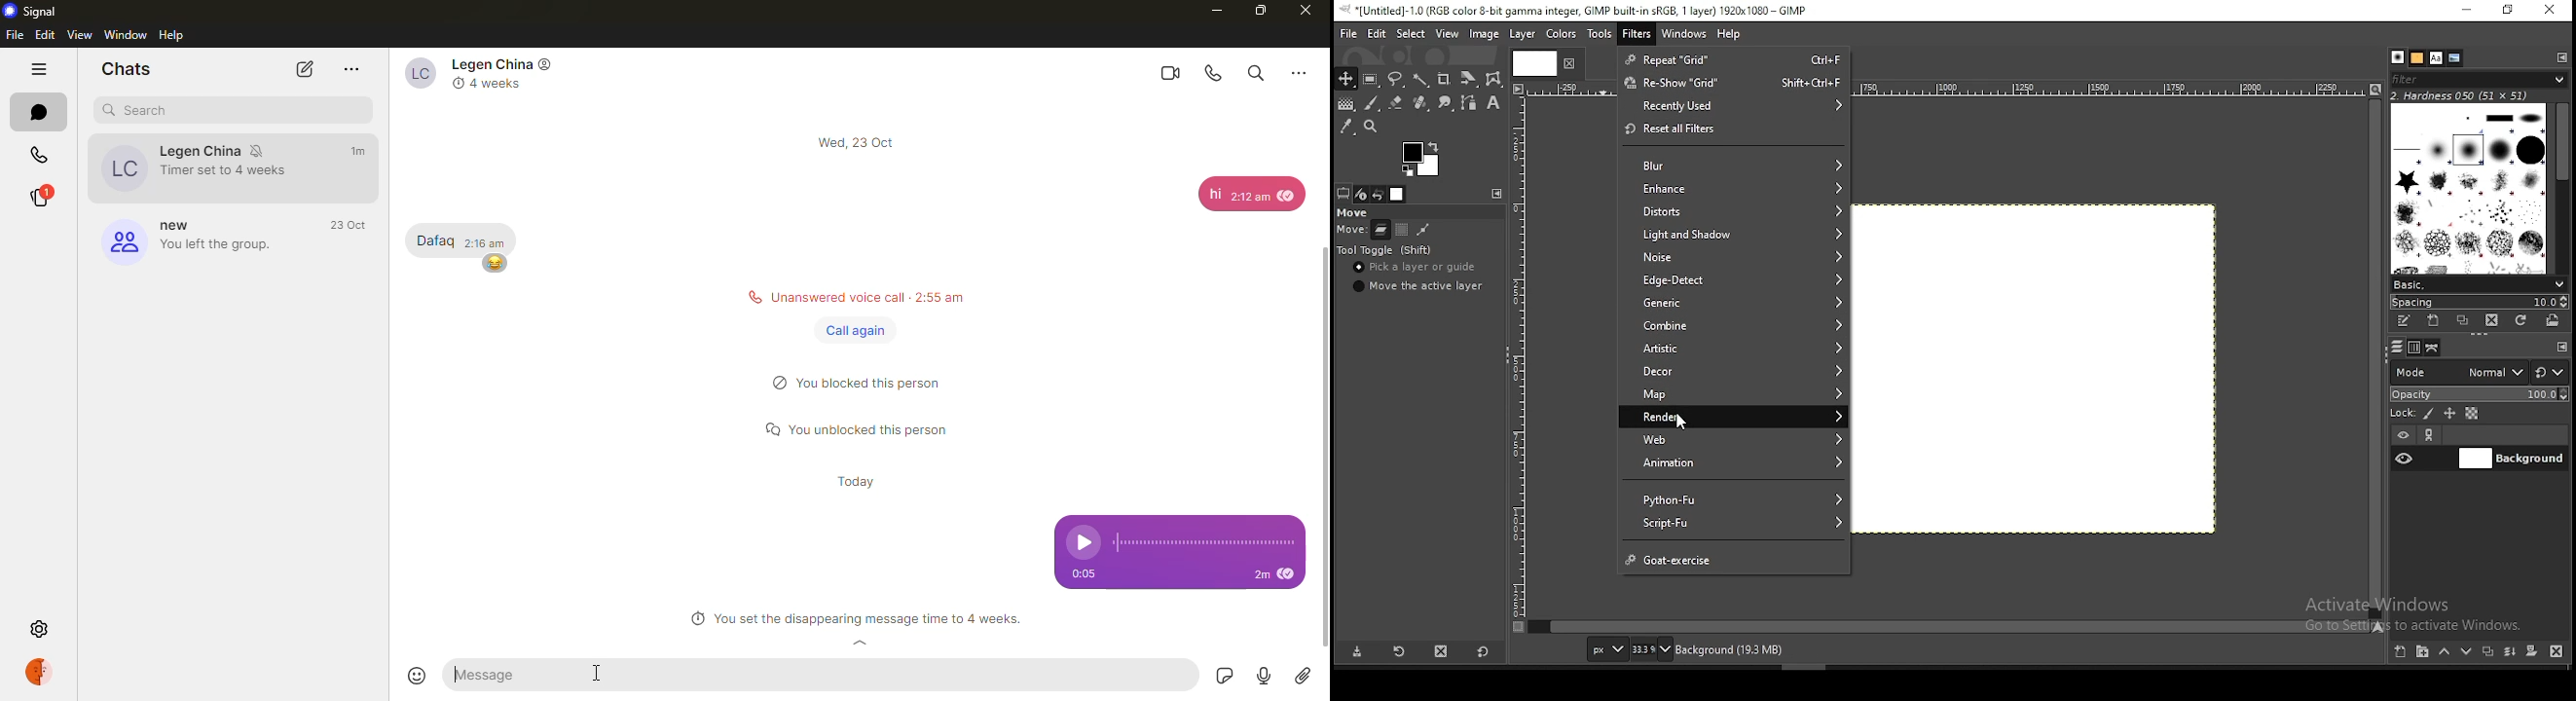 The image size is (2576, 728). I want to click on delete brush, so click(2492, 321).